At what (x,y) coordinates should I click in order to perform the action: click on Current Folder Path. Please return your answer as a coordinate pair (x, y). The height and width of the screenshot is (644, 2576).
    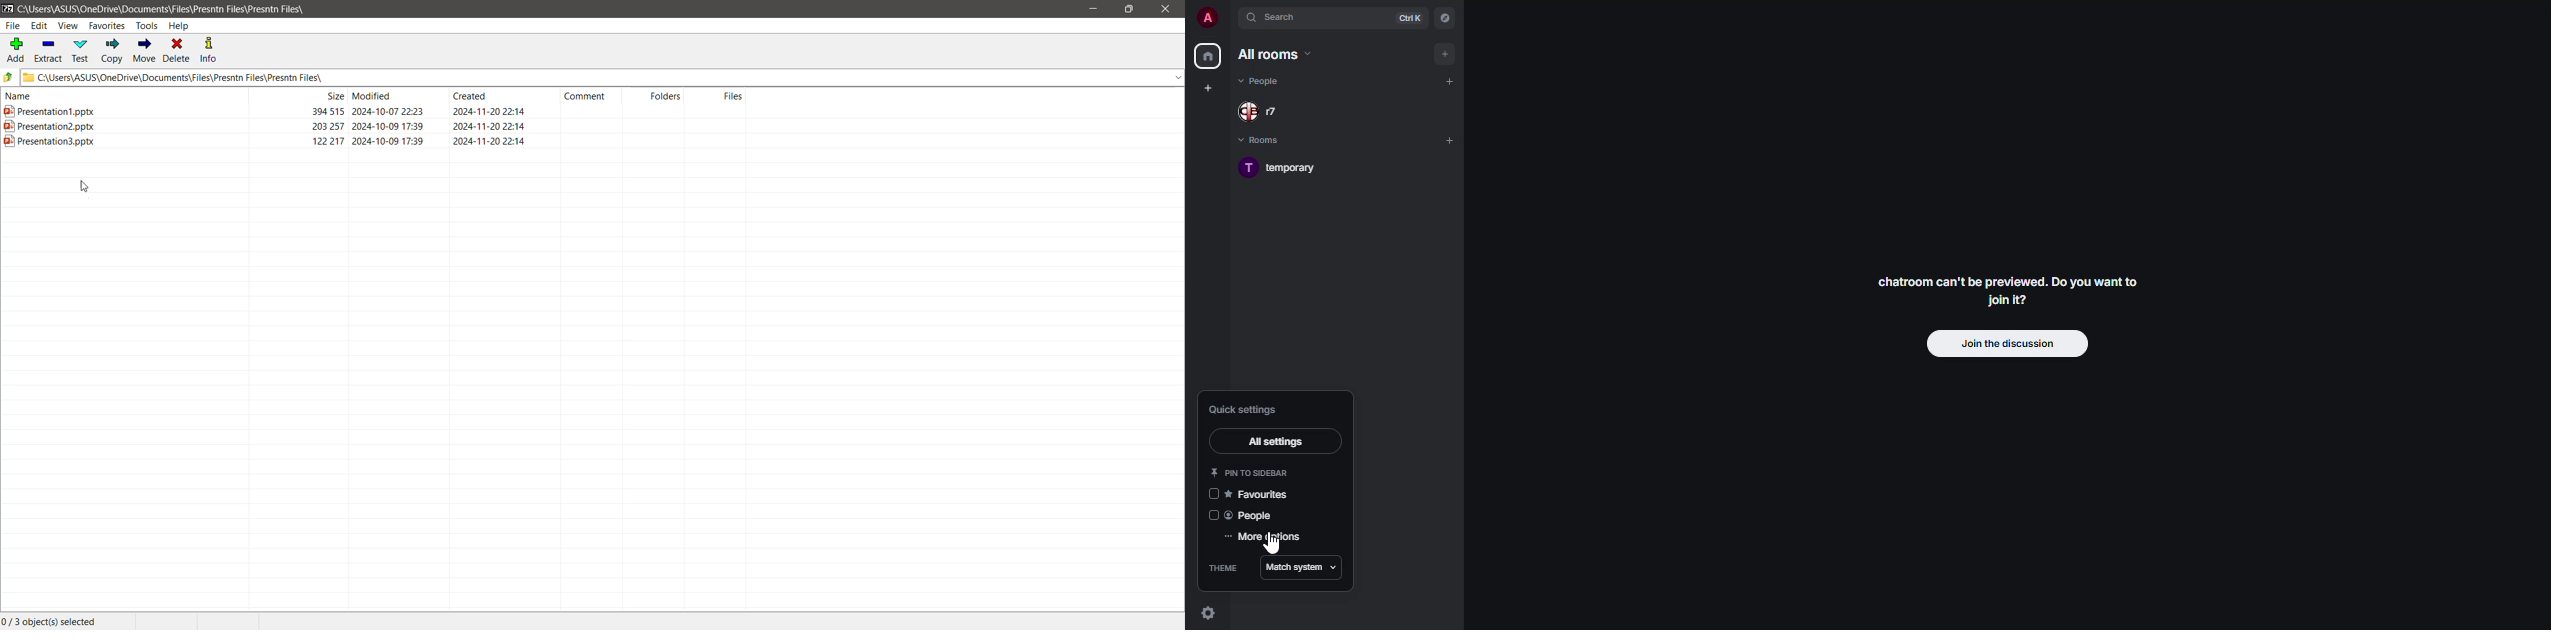
    Looking at the image, I should click on (187, 7).